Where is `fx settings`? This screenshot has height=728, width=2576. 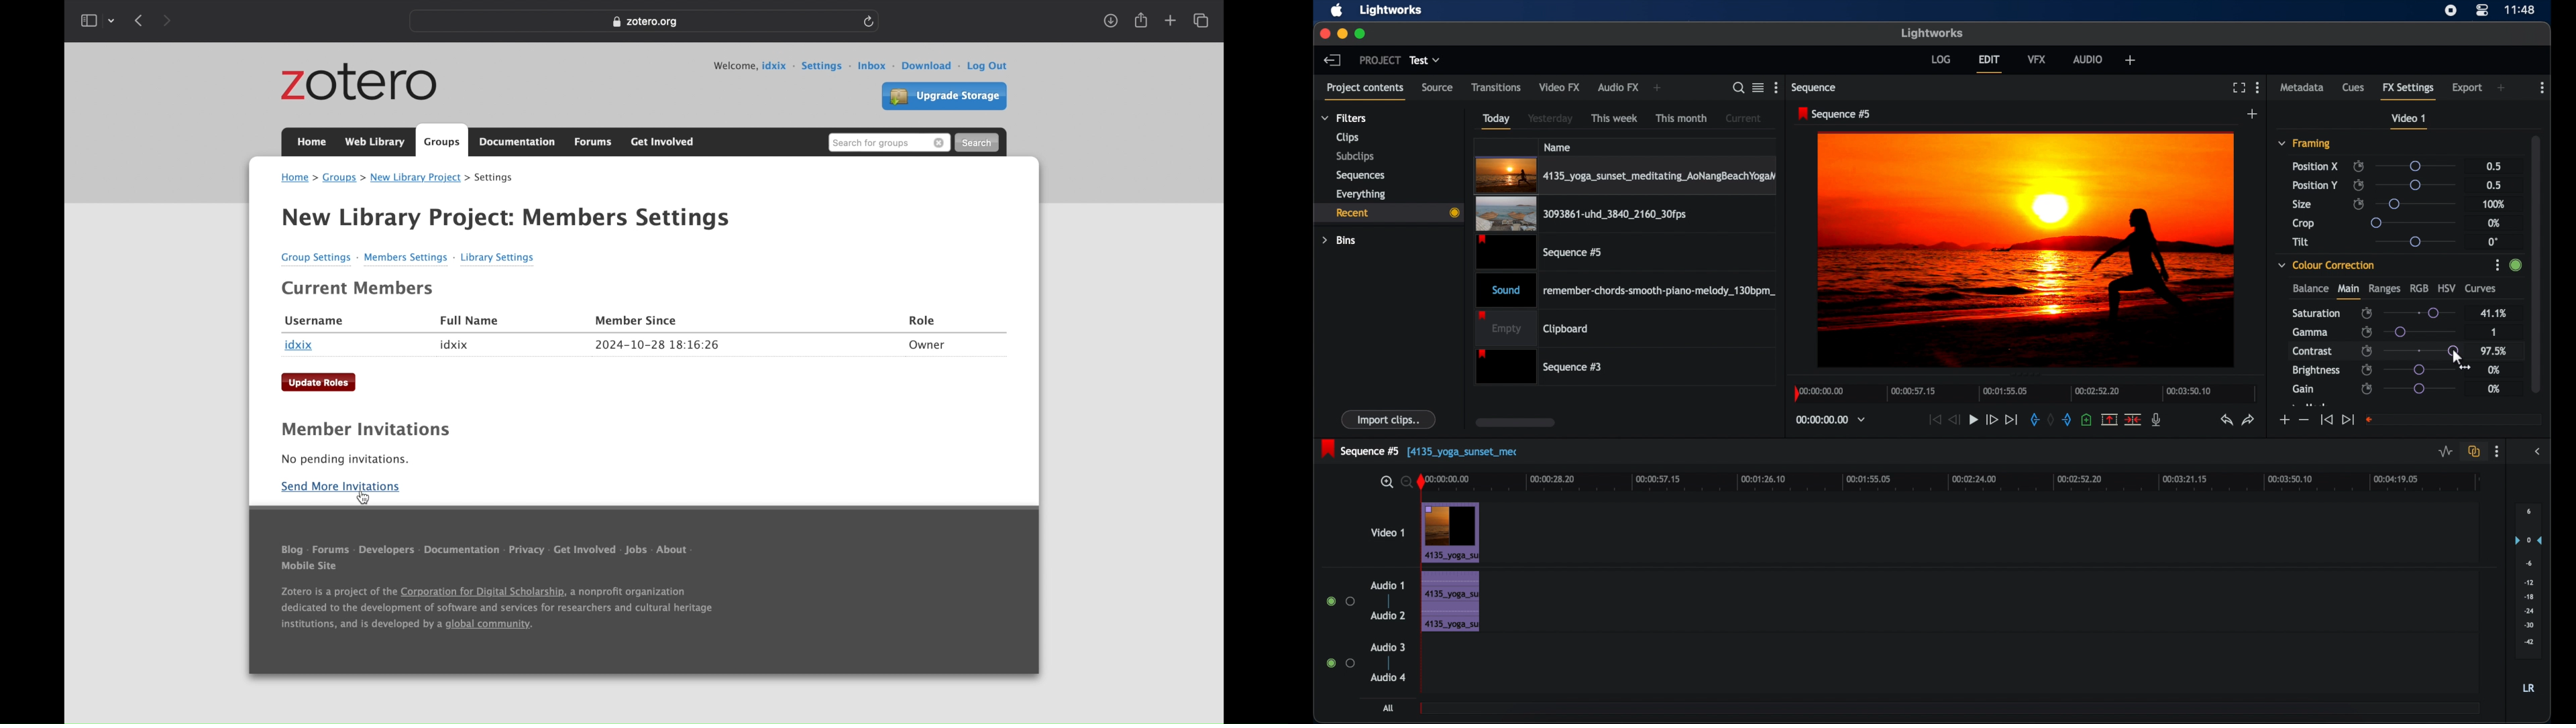
fx settings is located at coordinates (2410, 90).